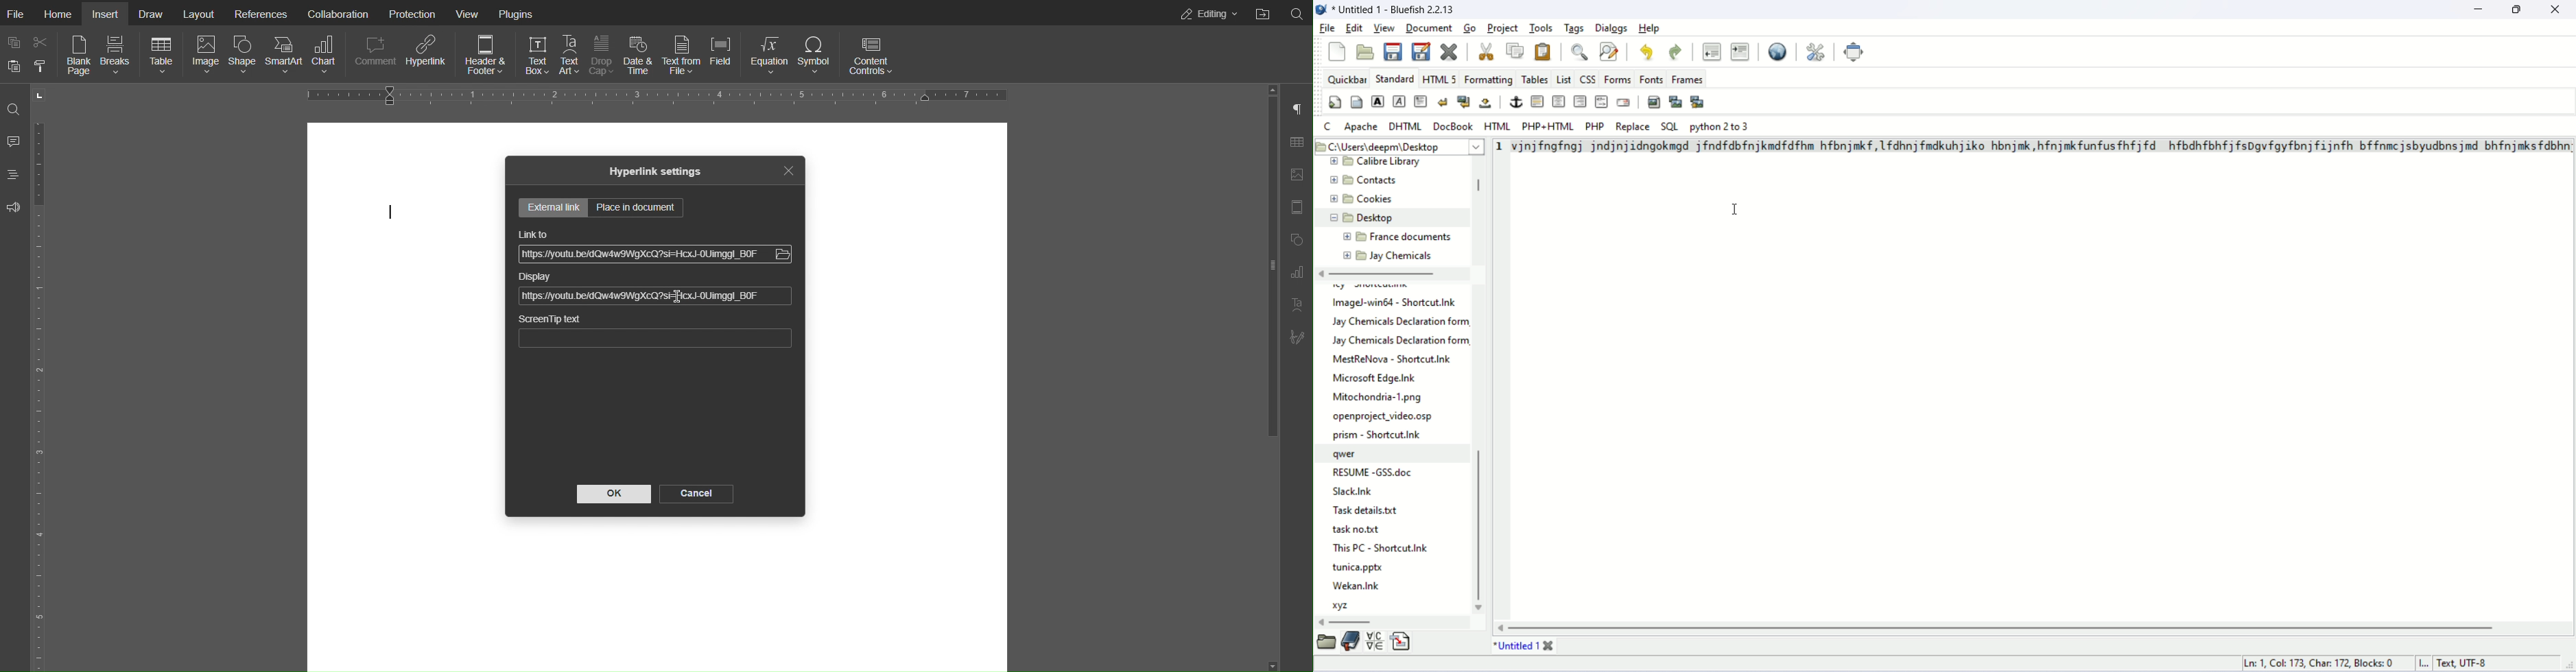 The width and height of the screenshot is (2576, 672). What do you see at coordinates (120, 56) in the screenshot?
I see `Breaks` at bounding box center [120, 56].